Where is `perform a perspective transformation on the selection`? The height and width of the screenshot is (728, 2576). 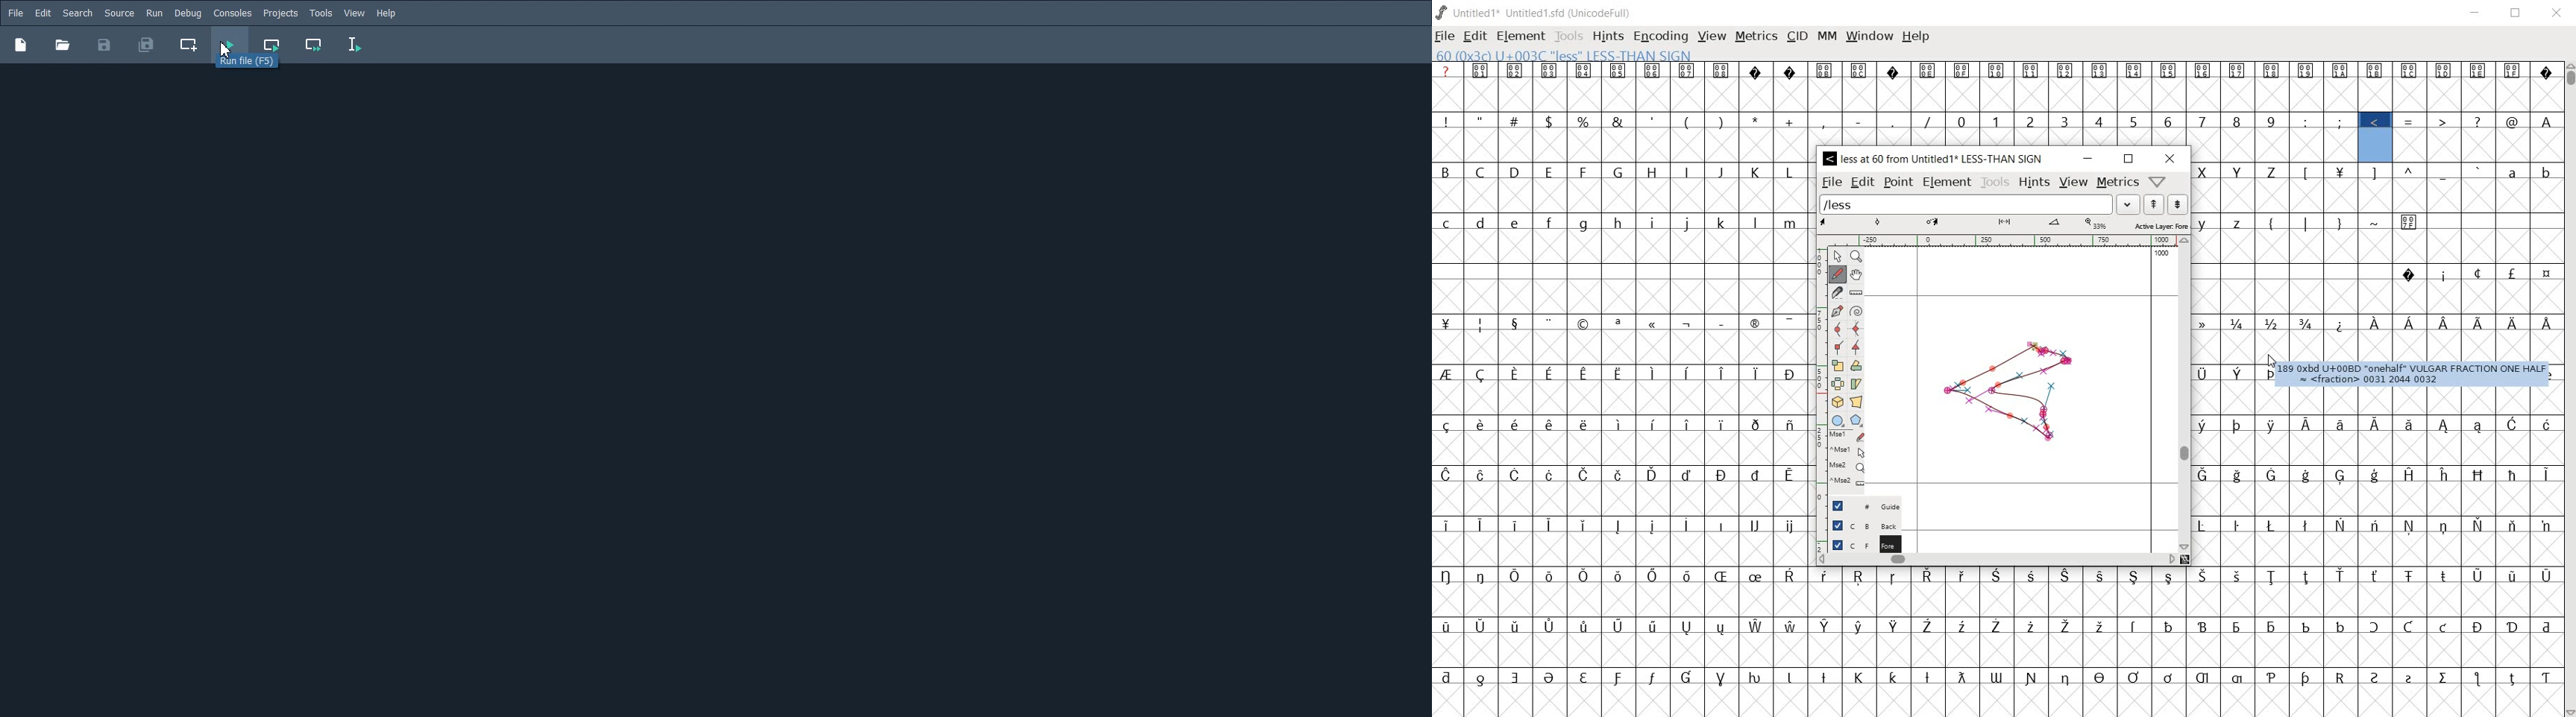
perform a perspective transformation on the selection is located at coordinates (1857, 402).